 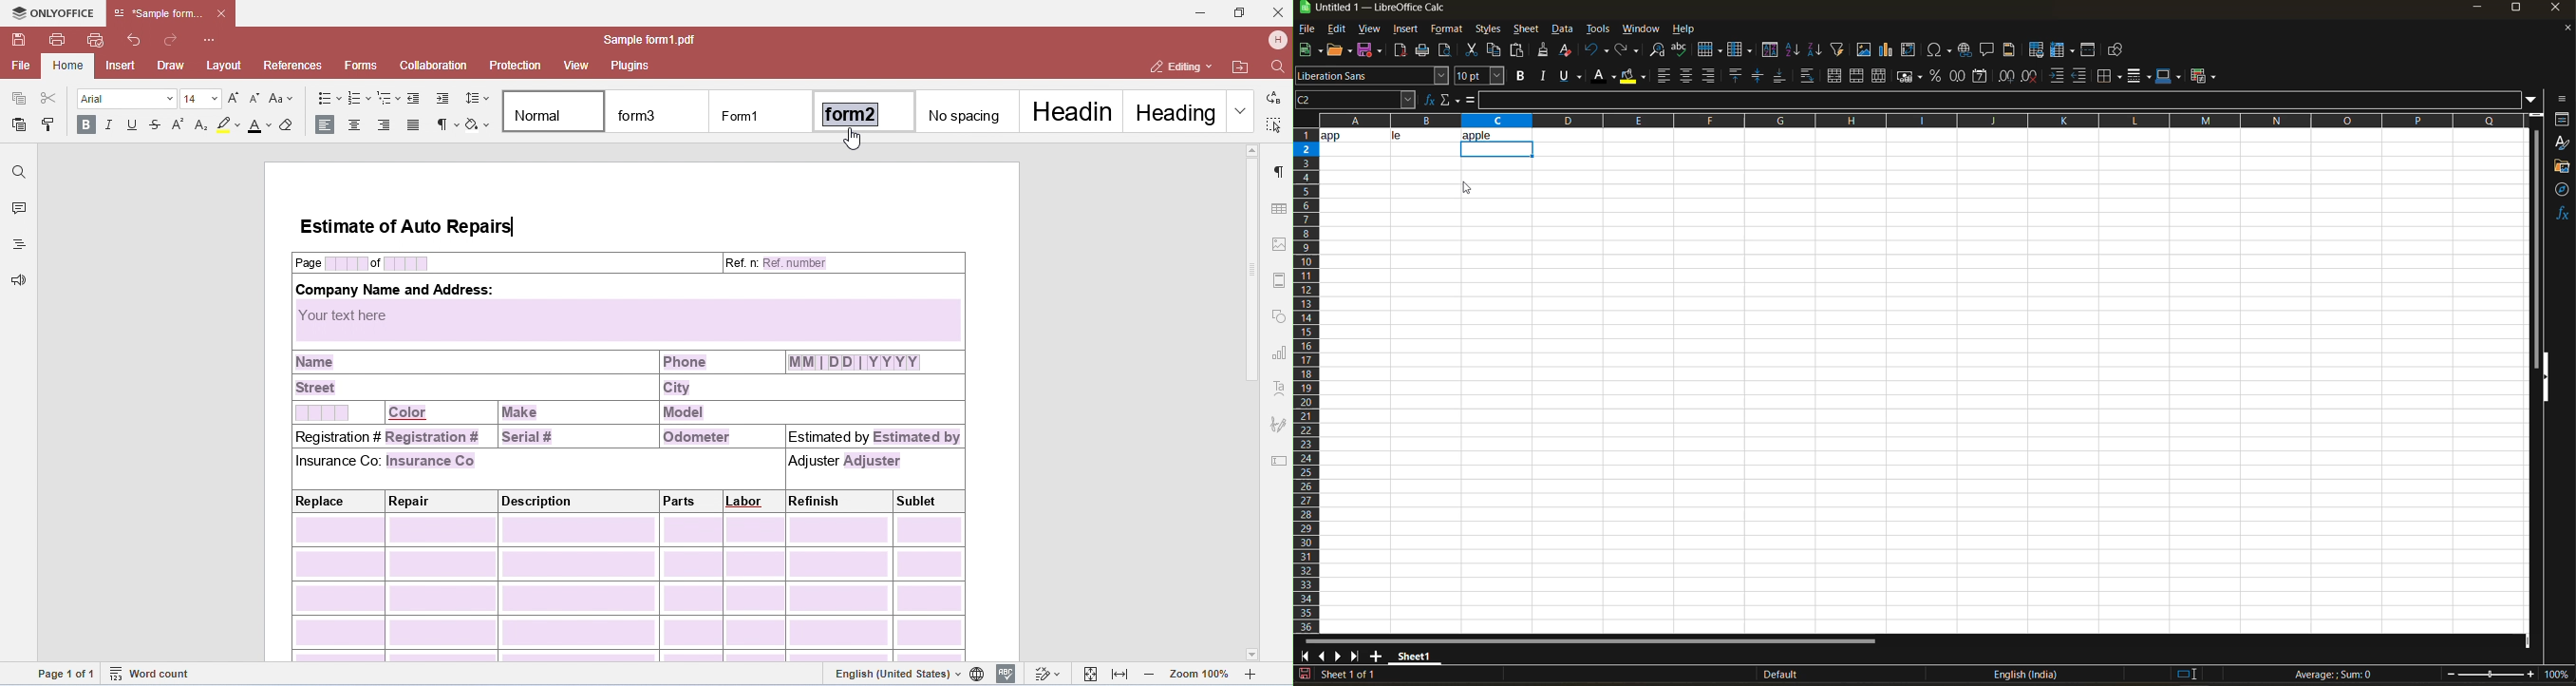 I want to click on data, so click(x=1564, y=29).